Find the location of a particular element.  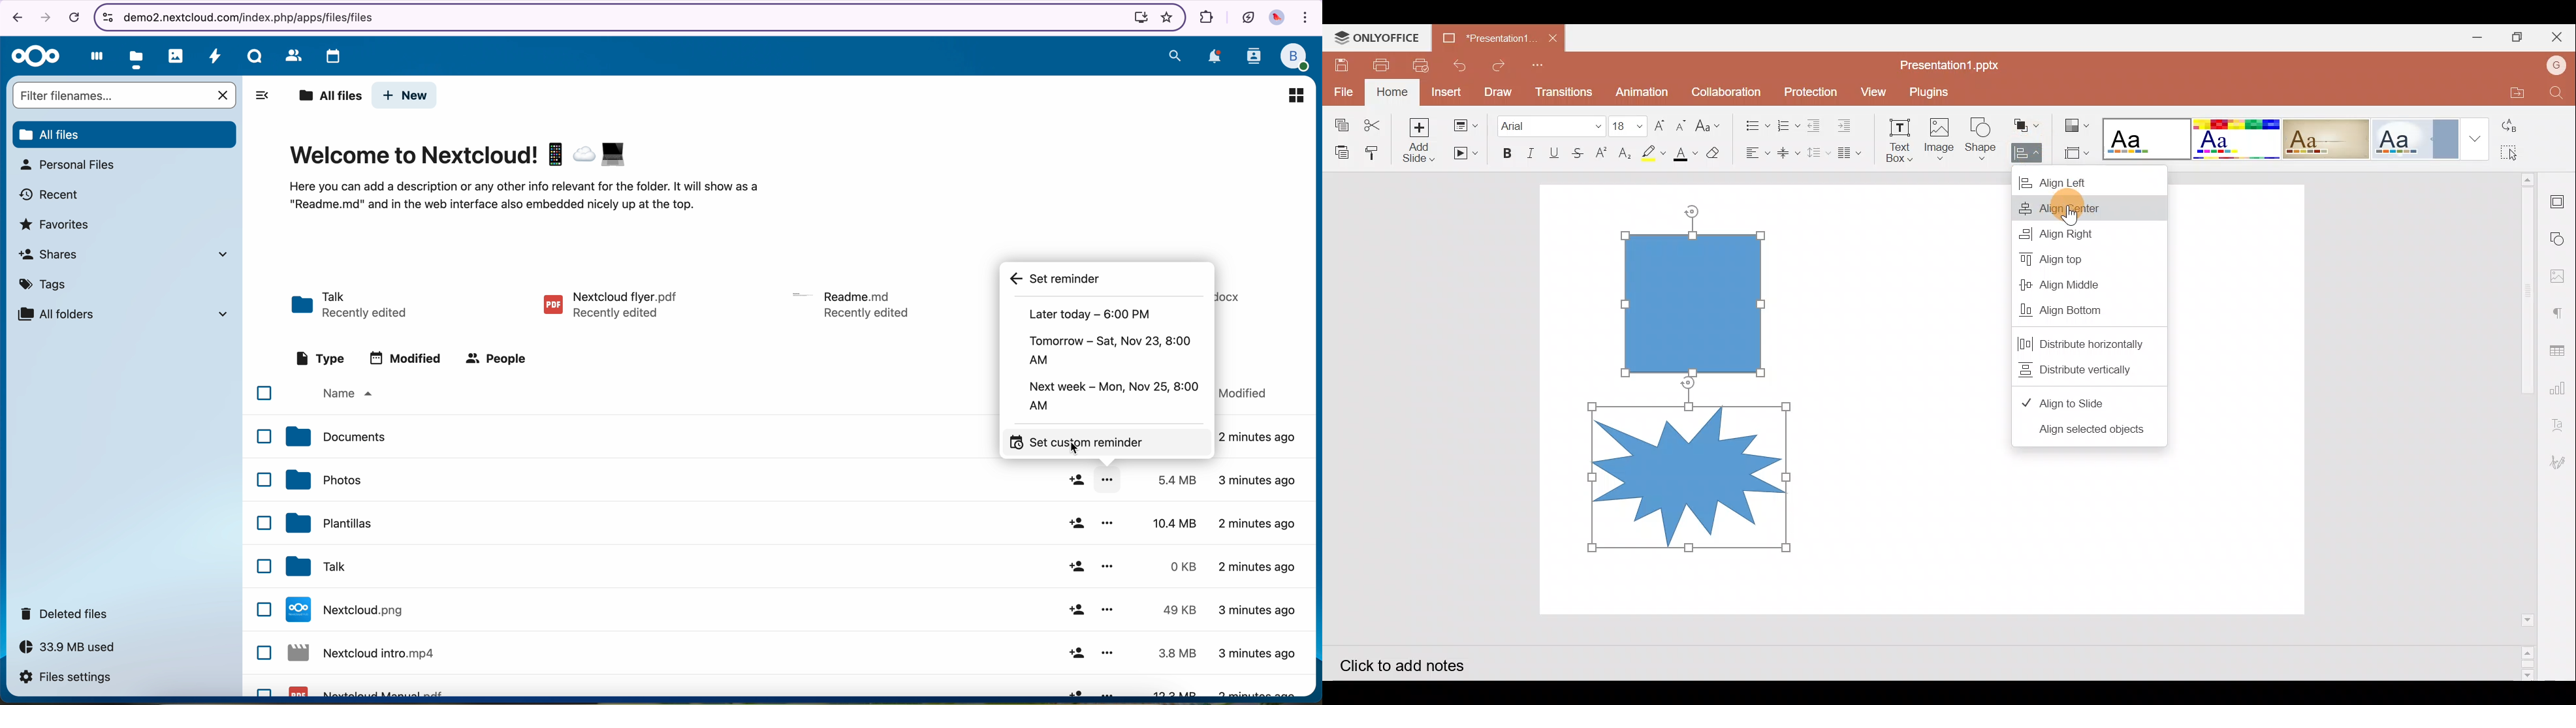

Open file location is located at coordinates (2512, 93).